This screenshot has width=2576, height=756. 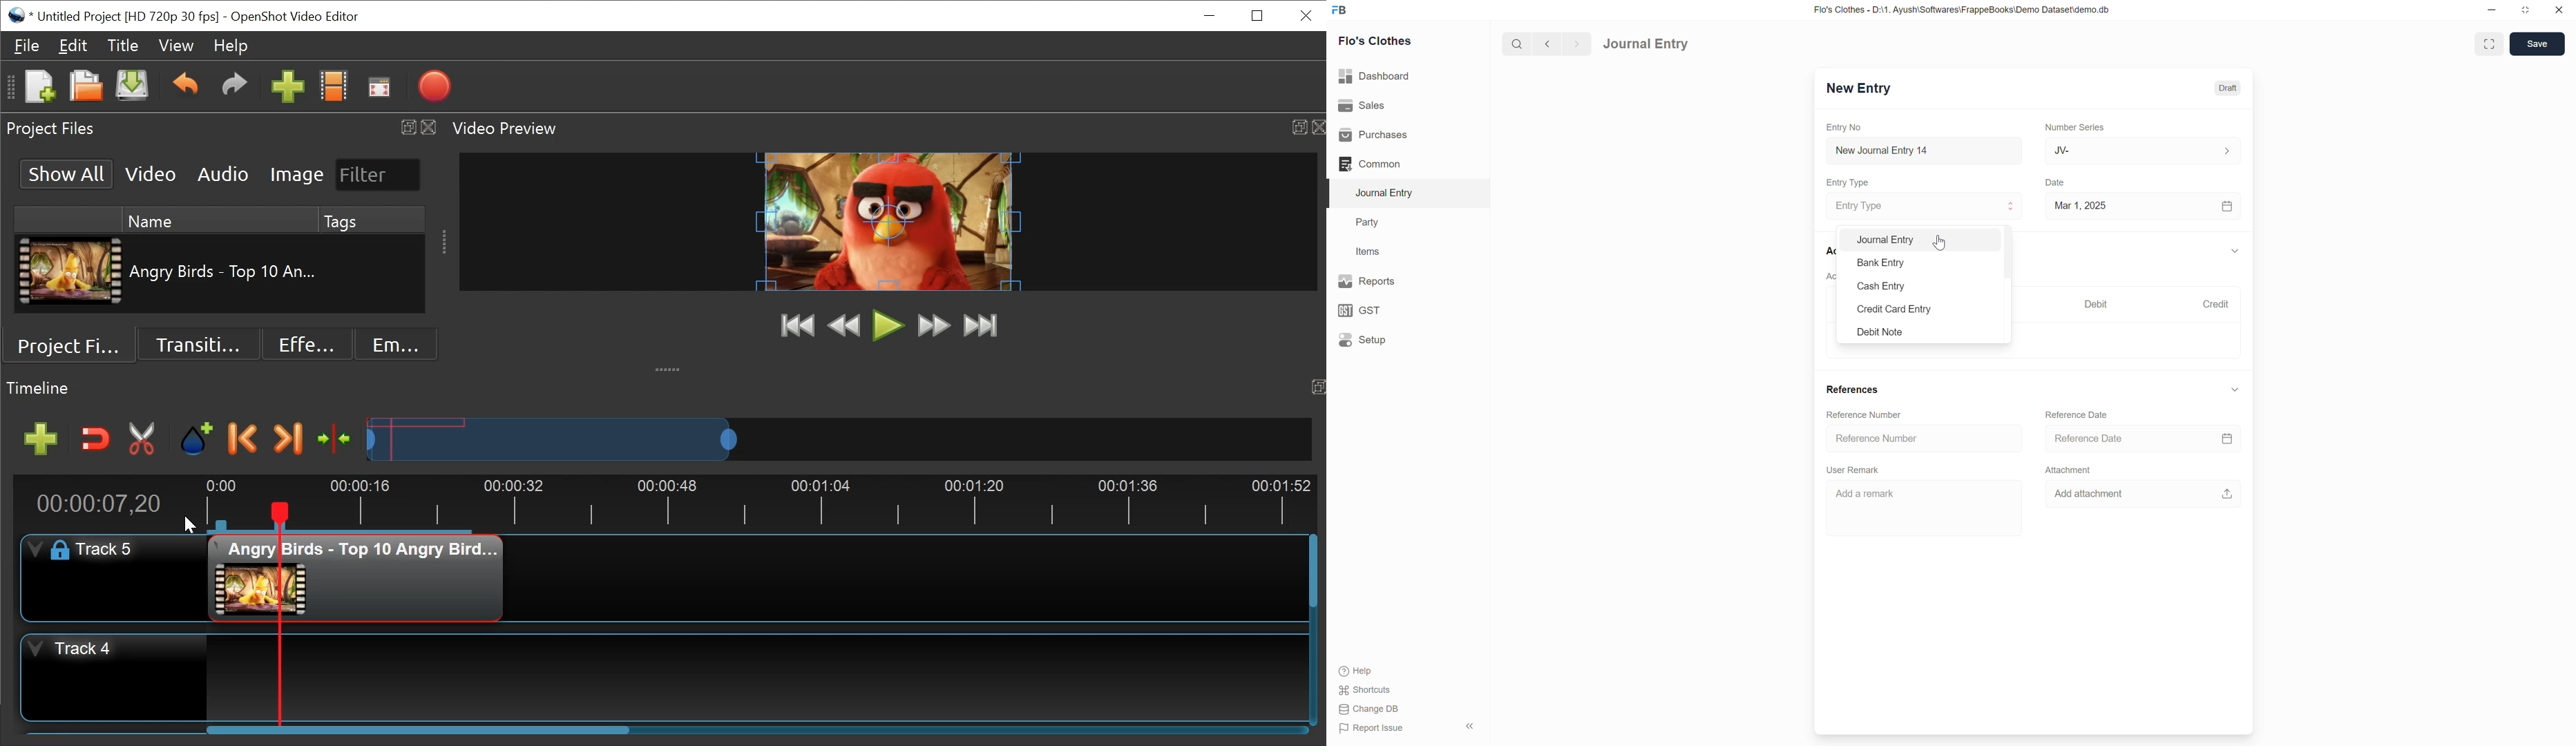 What do you see at coordinates (374, 174) in the screenshot?
I see `Filter` at bounding box center [374, 174].